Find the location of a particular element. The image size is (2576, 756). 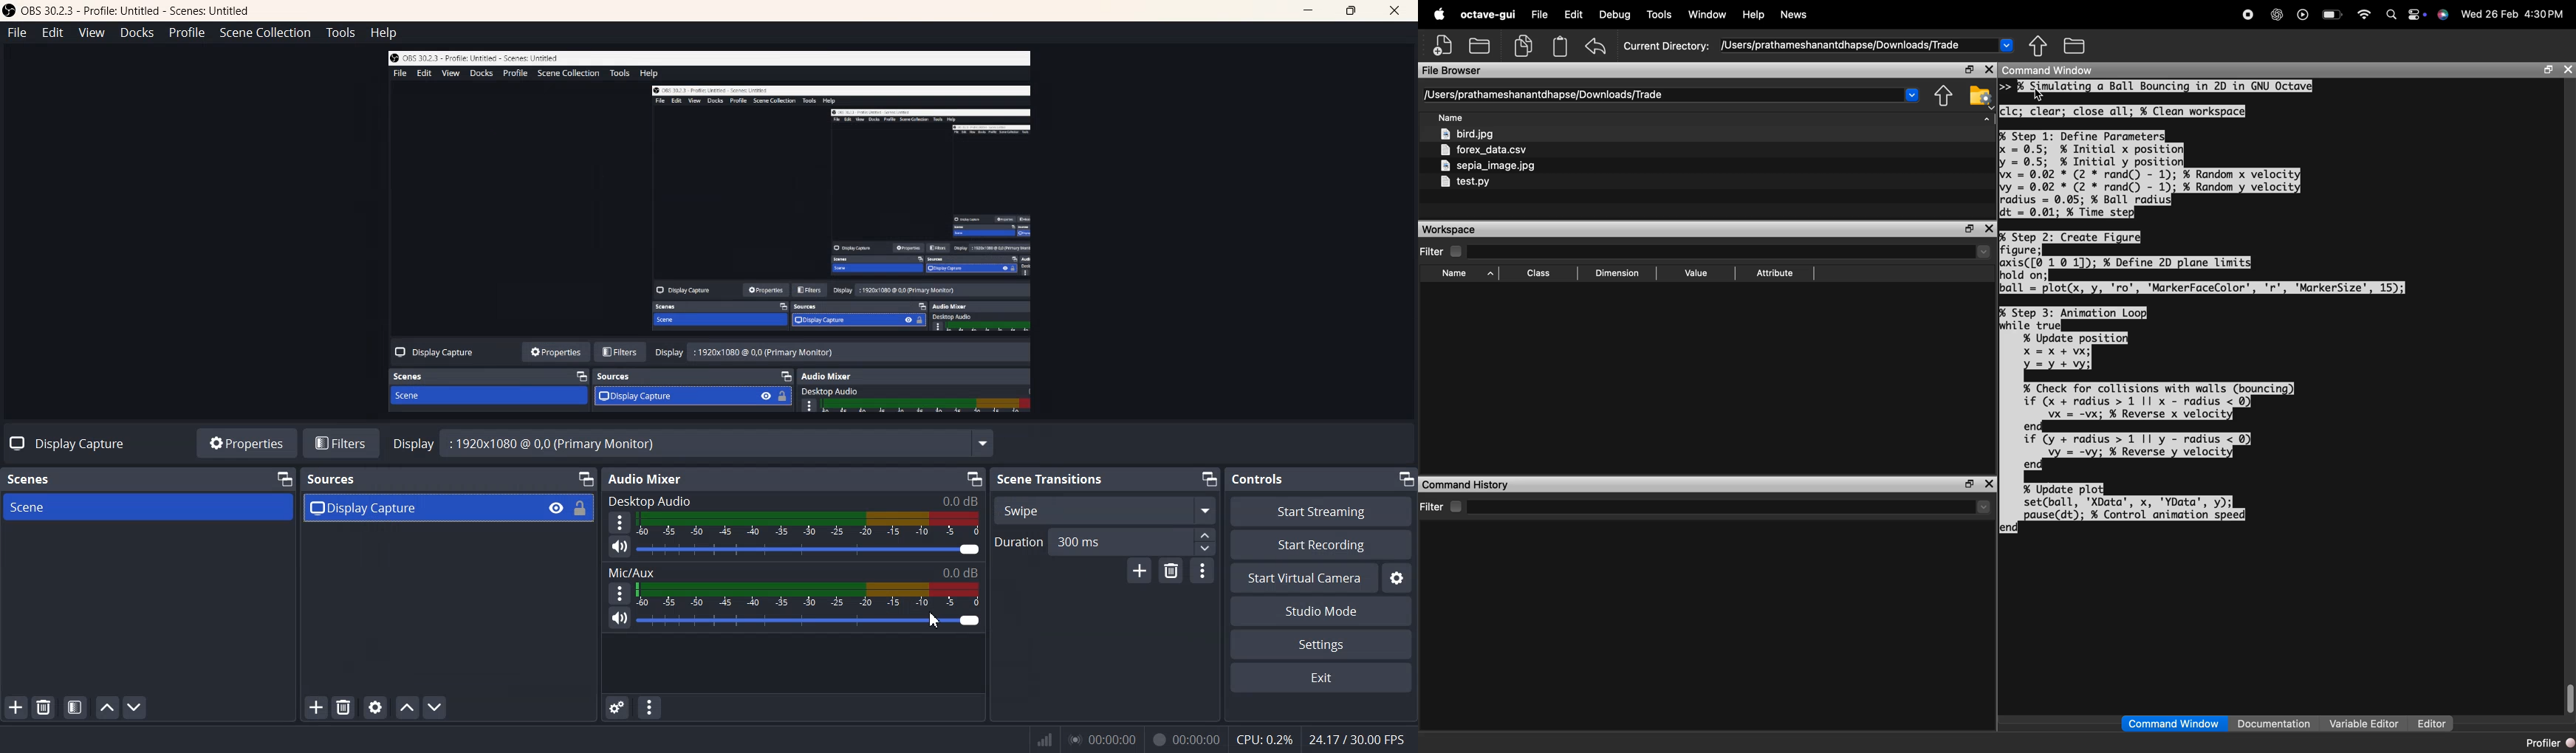

30.00/30.000 FPS is located at coordinates (1354, 739).